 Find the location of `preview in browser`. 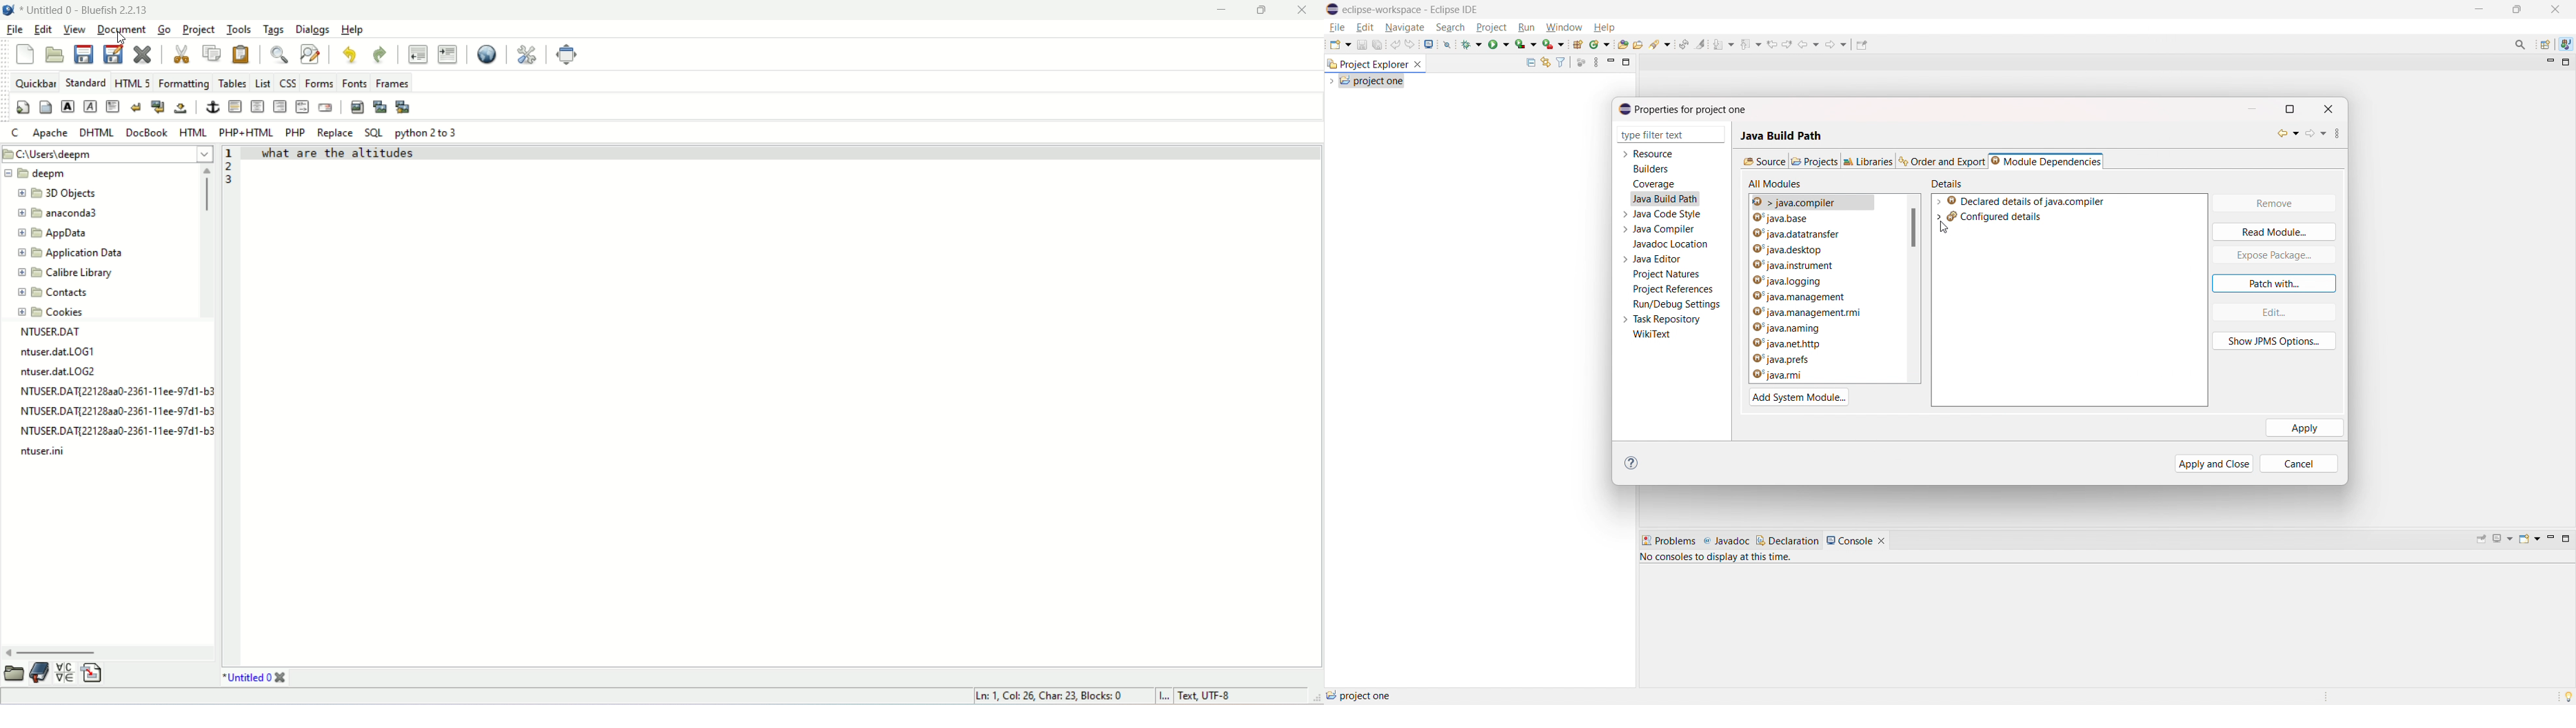

preview in browser is located at coordinates (487, 54).